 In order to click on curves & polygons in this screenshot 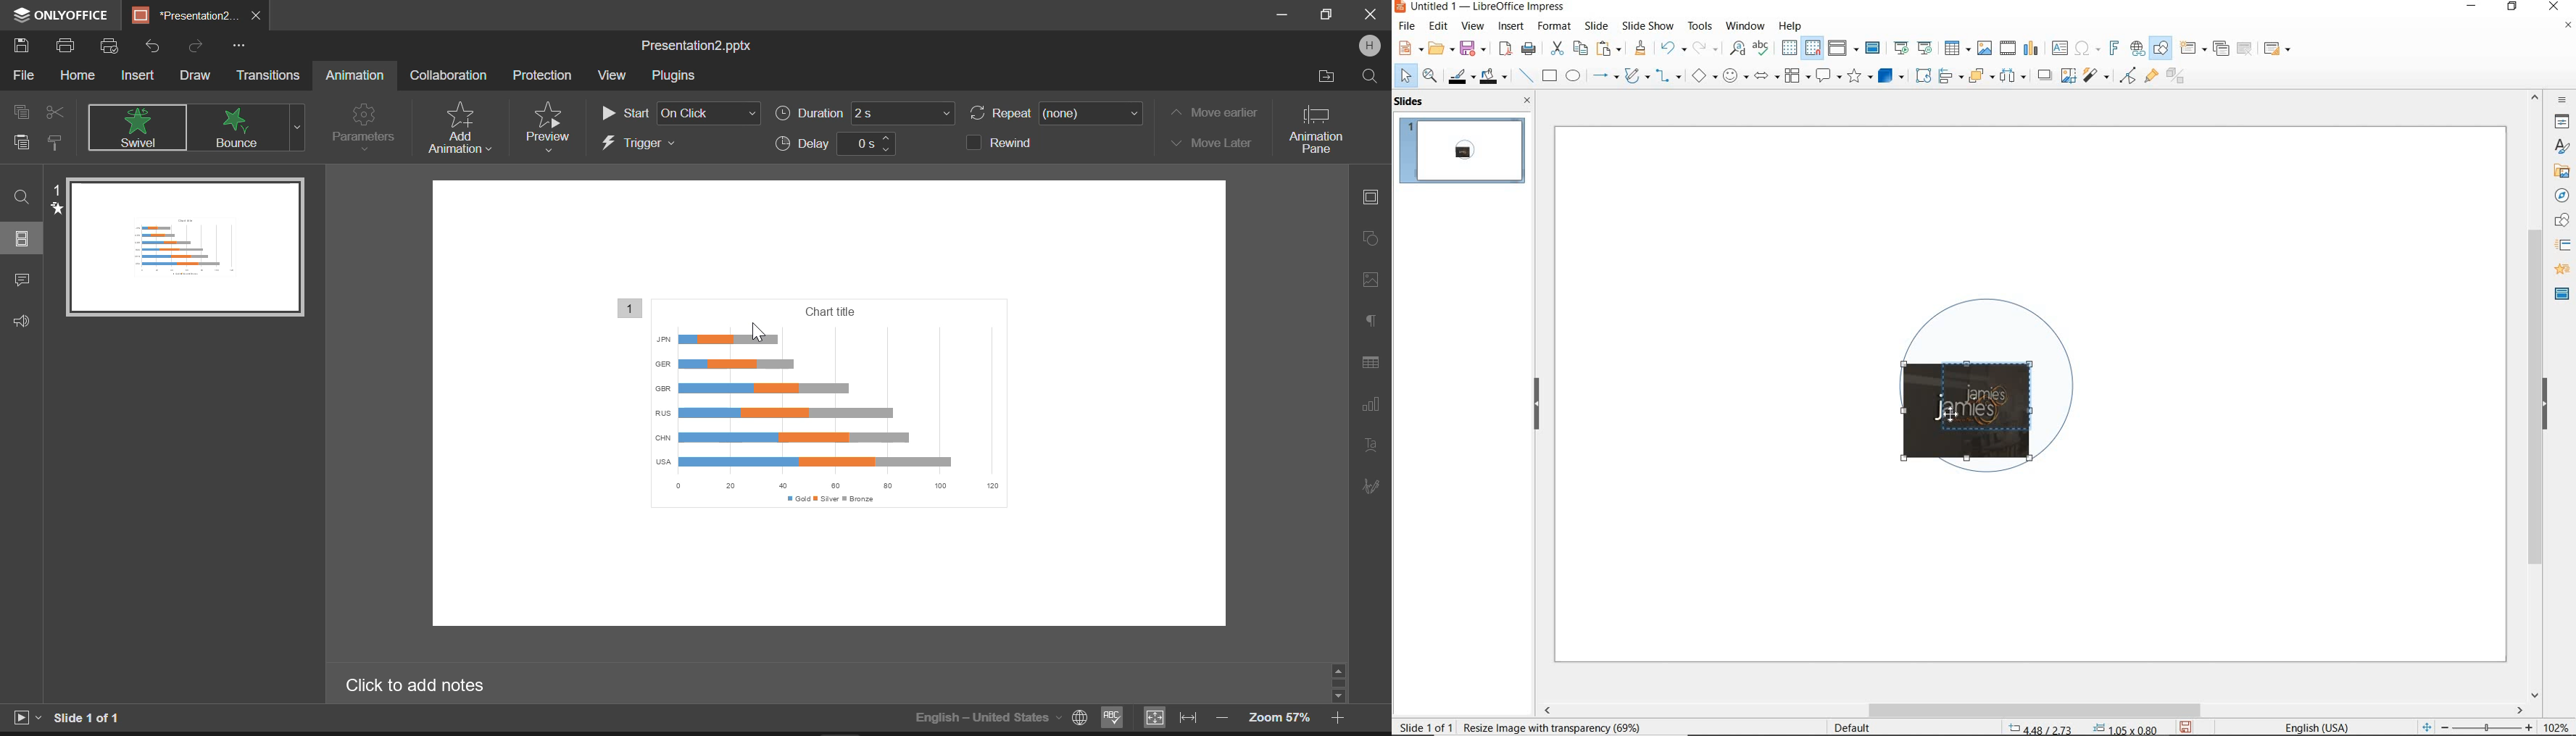, I will do `click(1636, 76)`.